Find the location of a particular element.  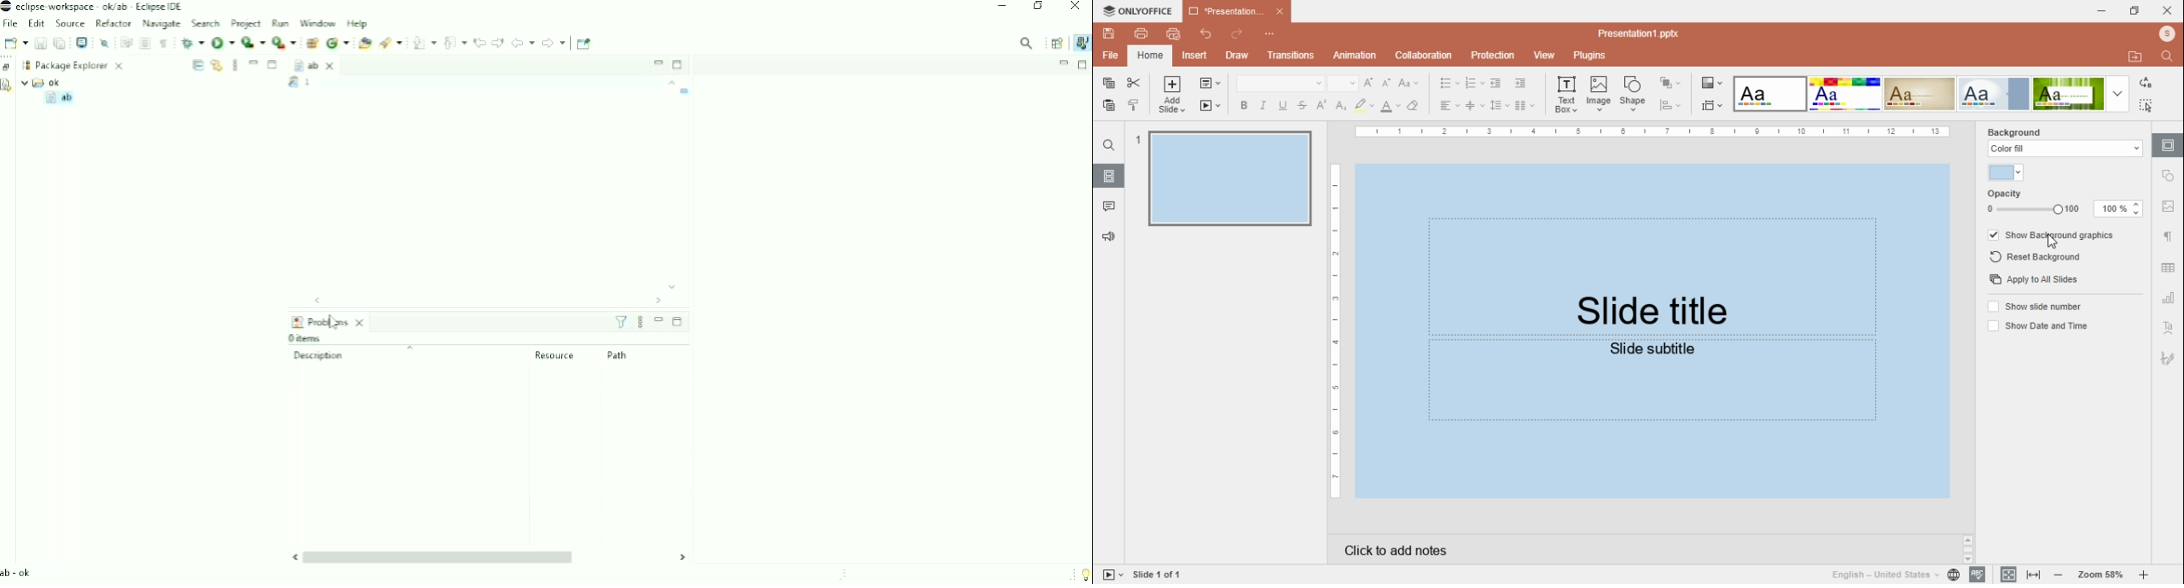

theme 3 is located at coordinates (1921, 94).